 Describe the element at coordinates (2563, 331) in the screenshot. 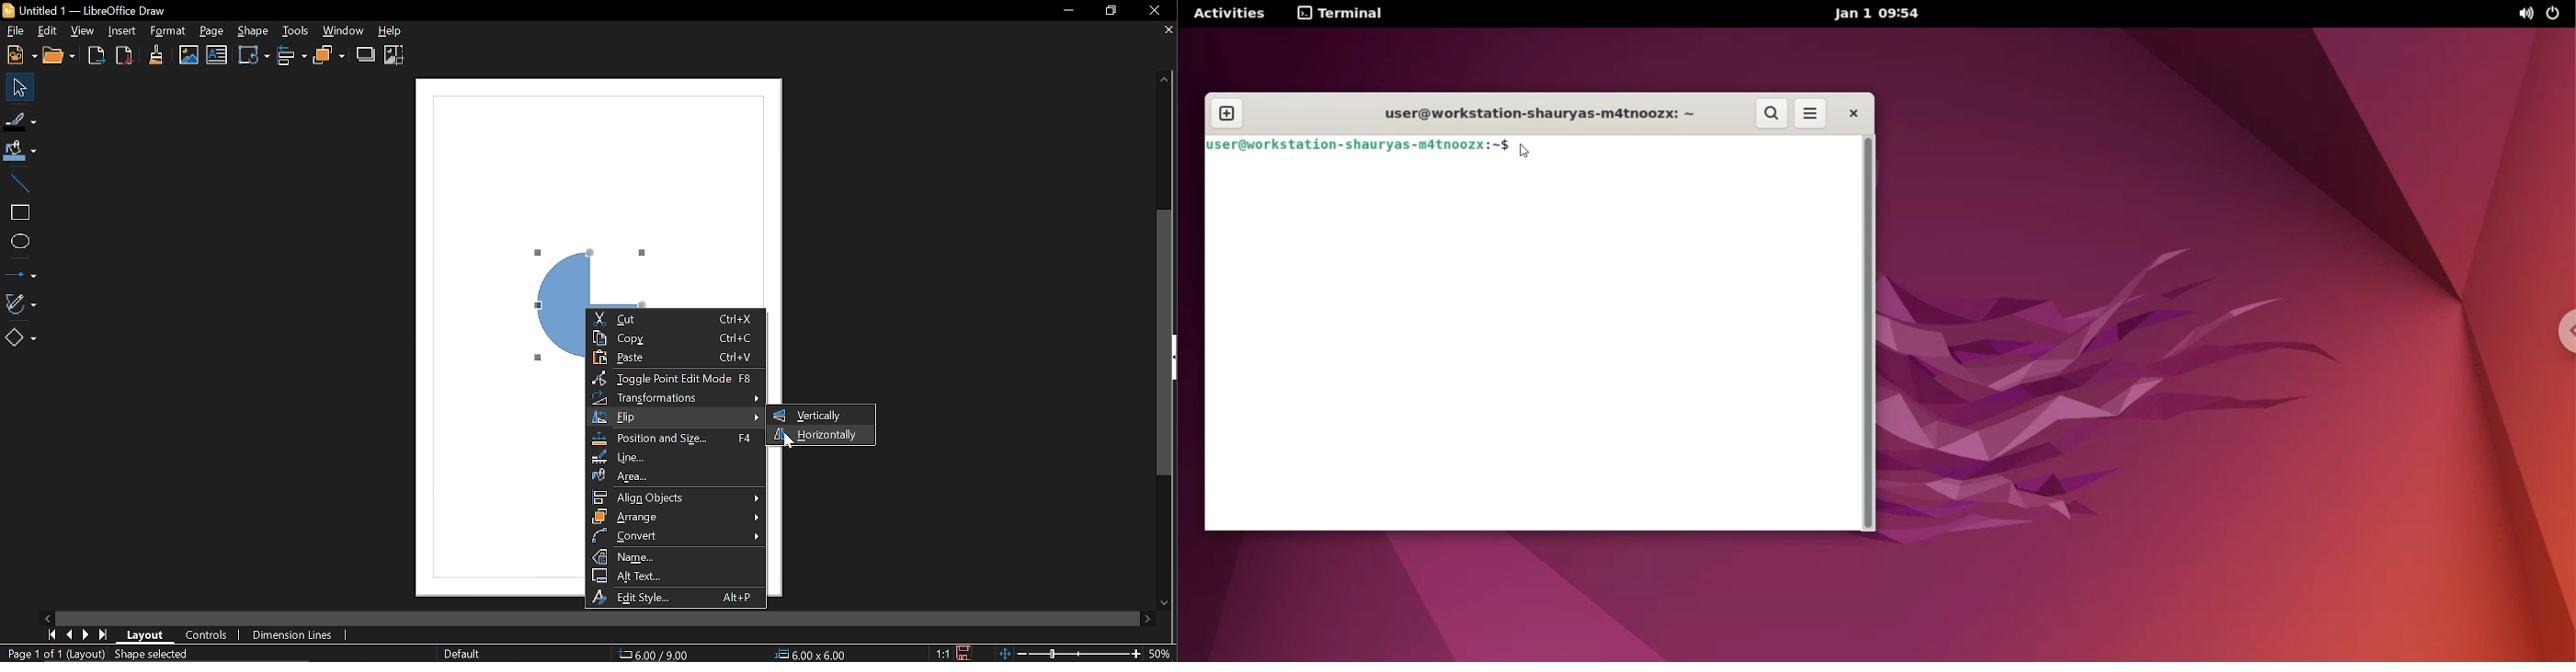

I see `chrome options` at that location.